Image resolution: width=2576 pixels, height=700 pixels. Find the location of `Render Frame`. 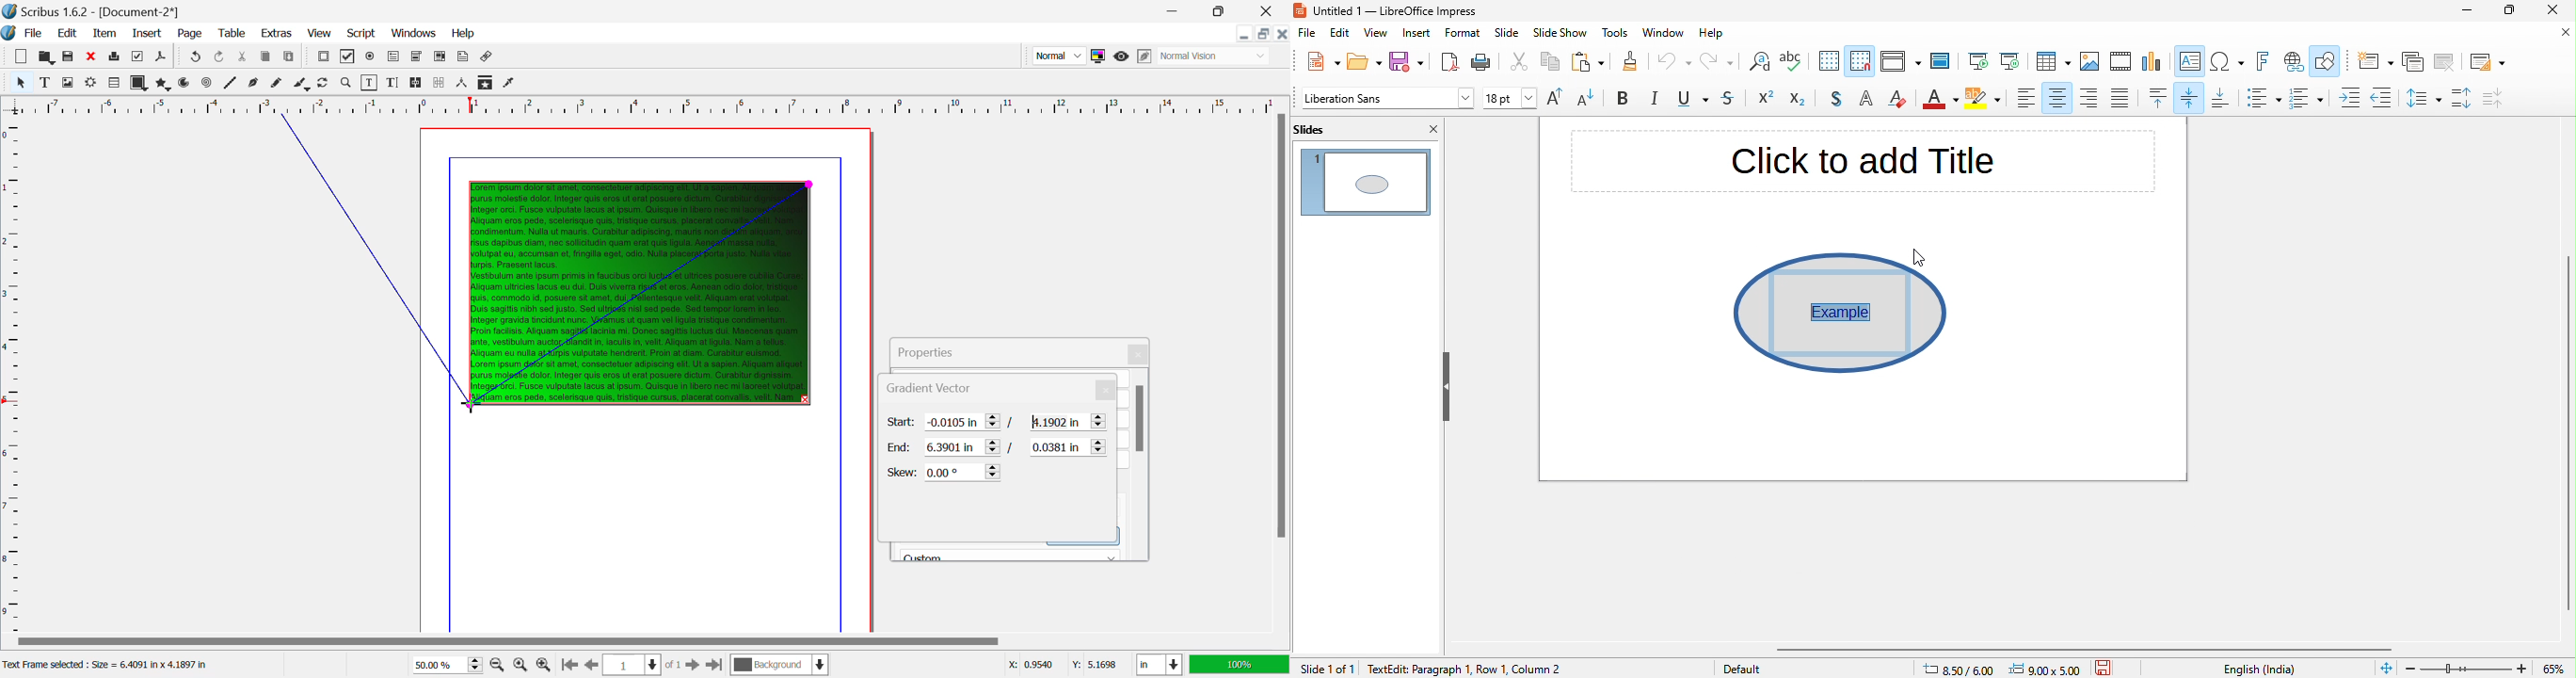

Render Frame is located at coordinates (113, 83).